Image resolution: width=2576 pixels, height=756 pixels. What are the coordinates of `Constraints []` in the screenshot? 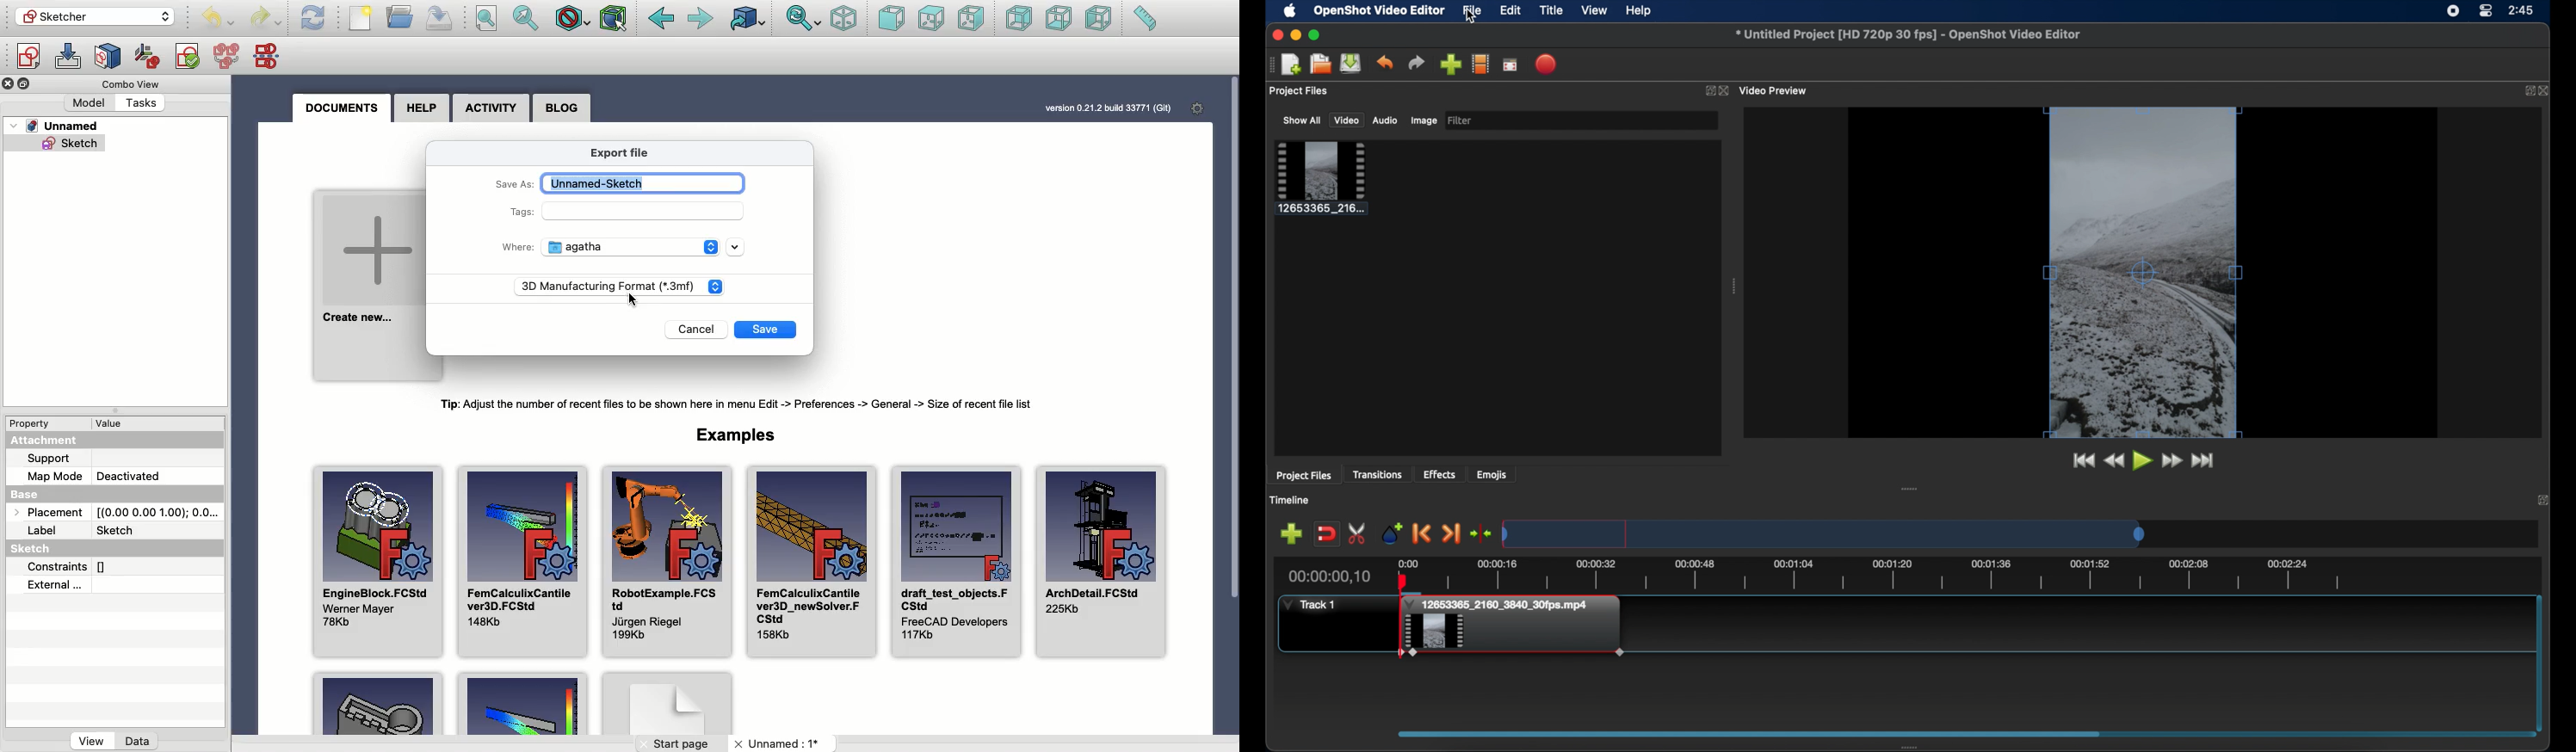 It's located at (72, 566).